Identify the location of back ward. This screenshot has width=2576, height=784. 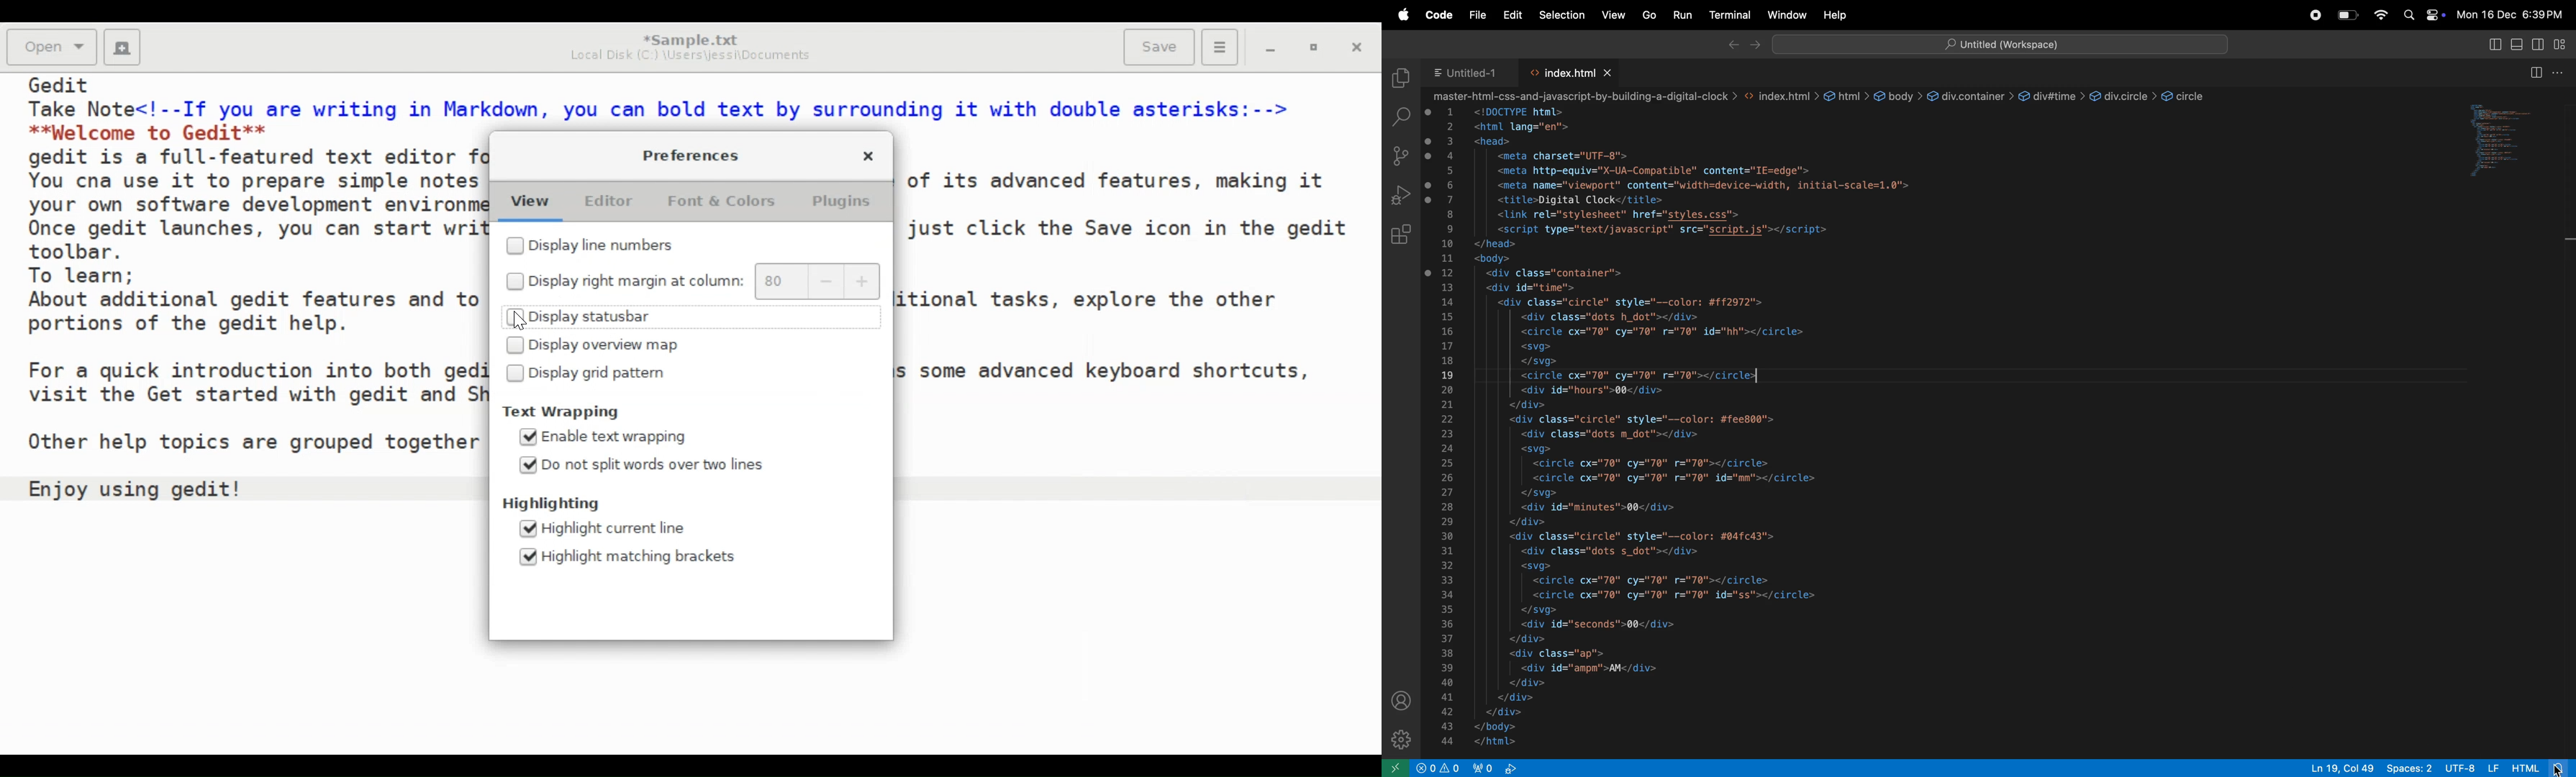
(1734, 46).